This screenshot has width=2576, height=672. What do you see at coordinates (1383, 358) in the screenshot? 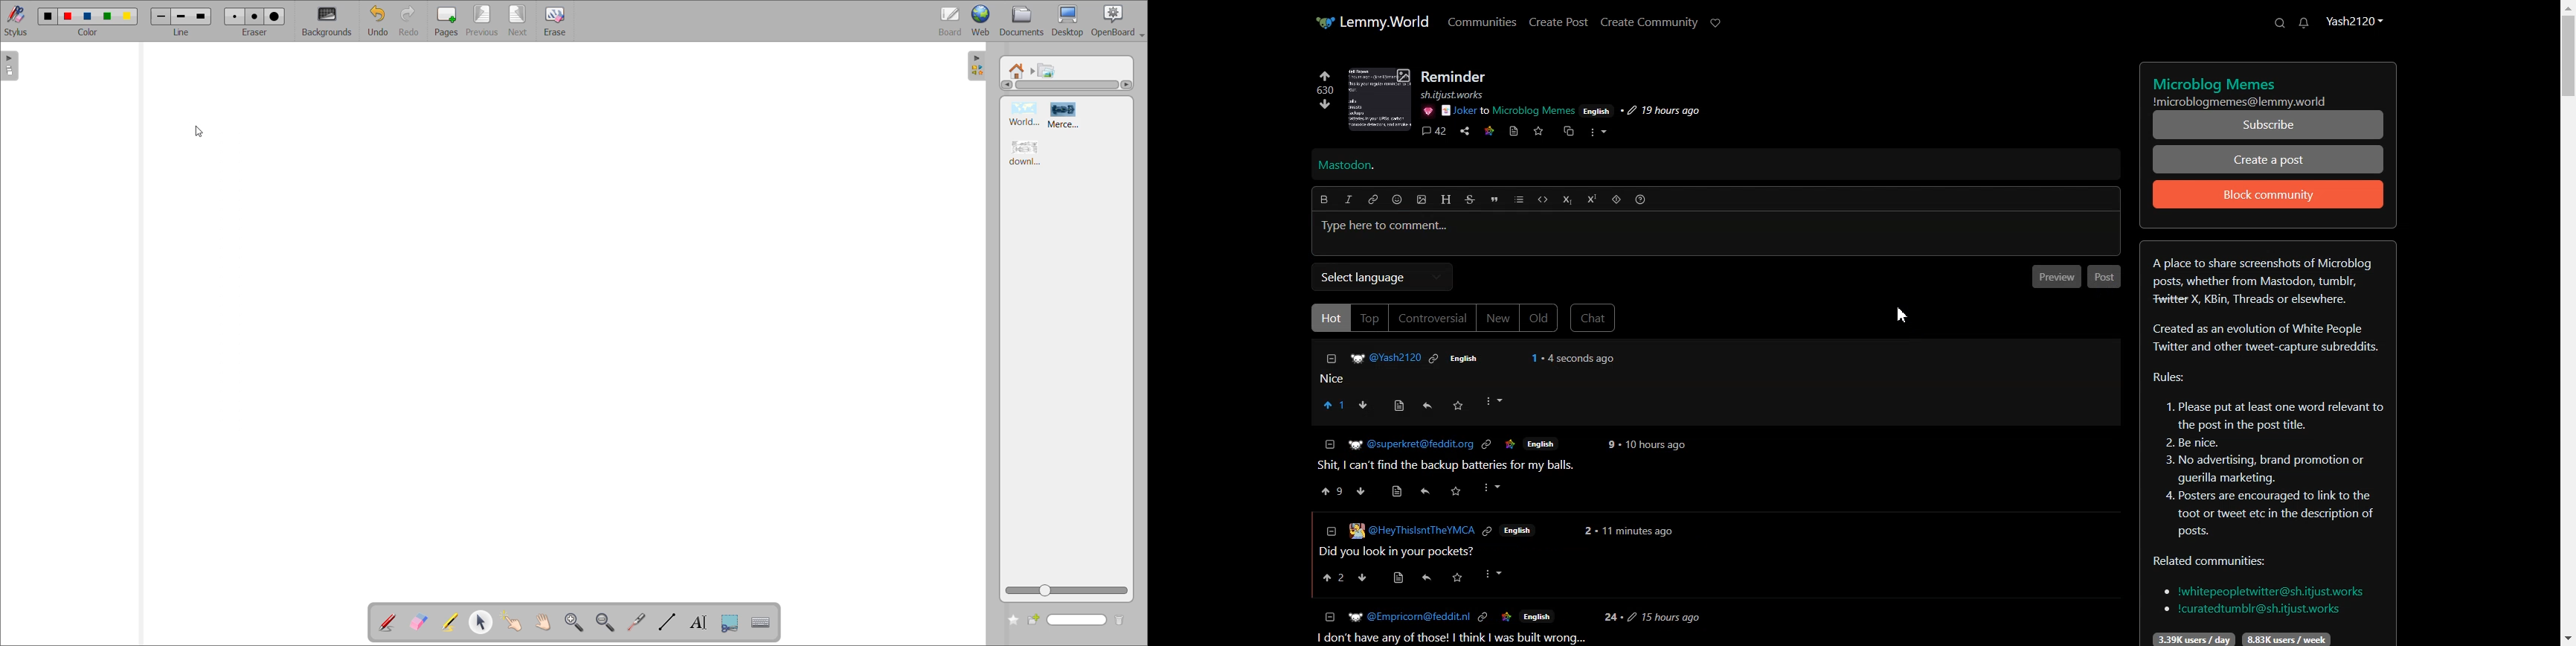
I see `` at bounding box center [1383, 358].